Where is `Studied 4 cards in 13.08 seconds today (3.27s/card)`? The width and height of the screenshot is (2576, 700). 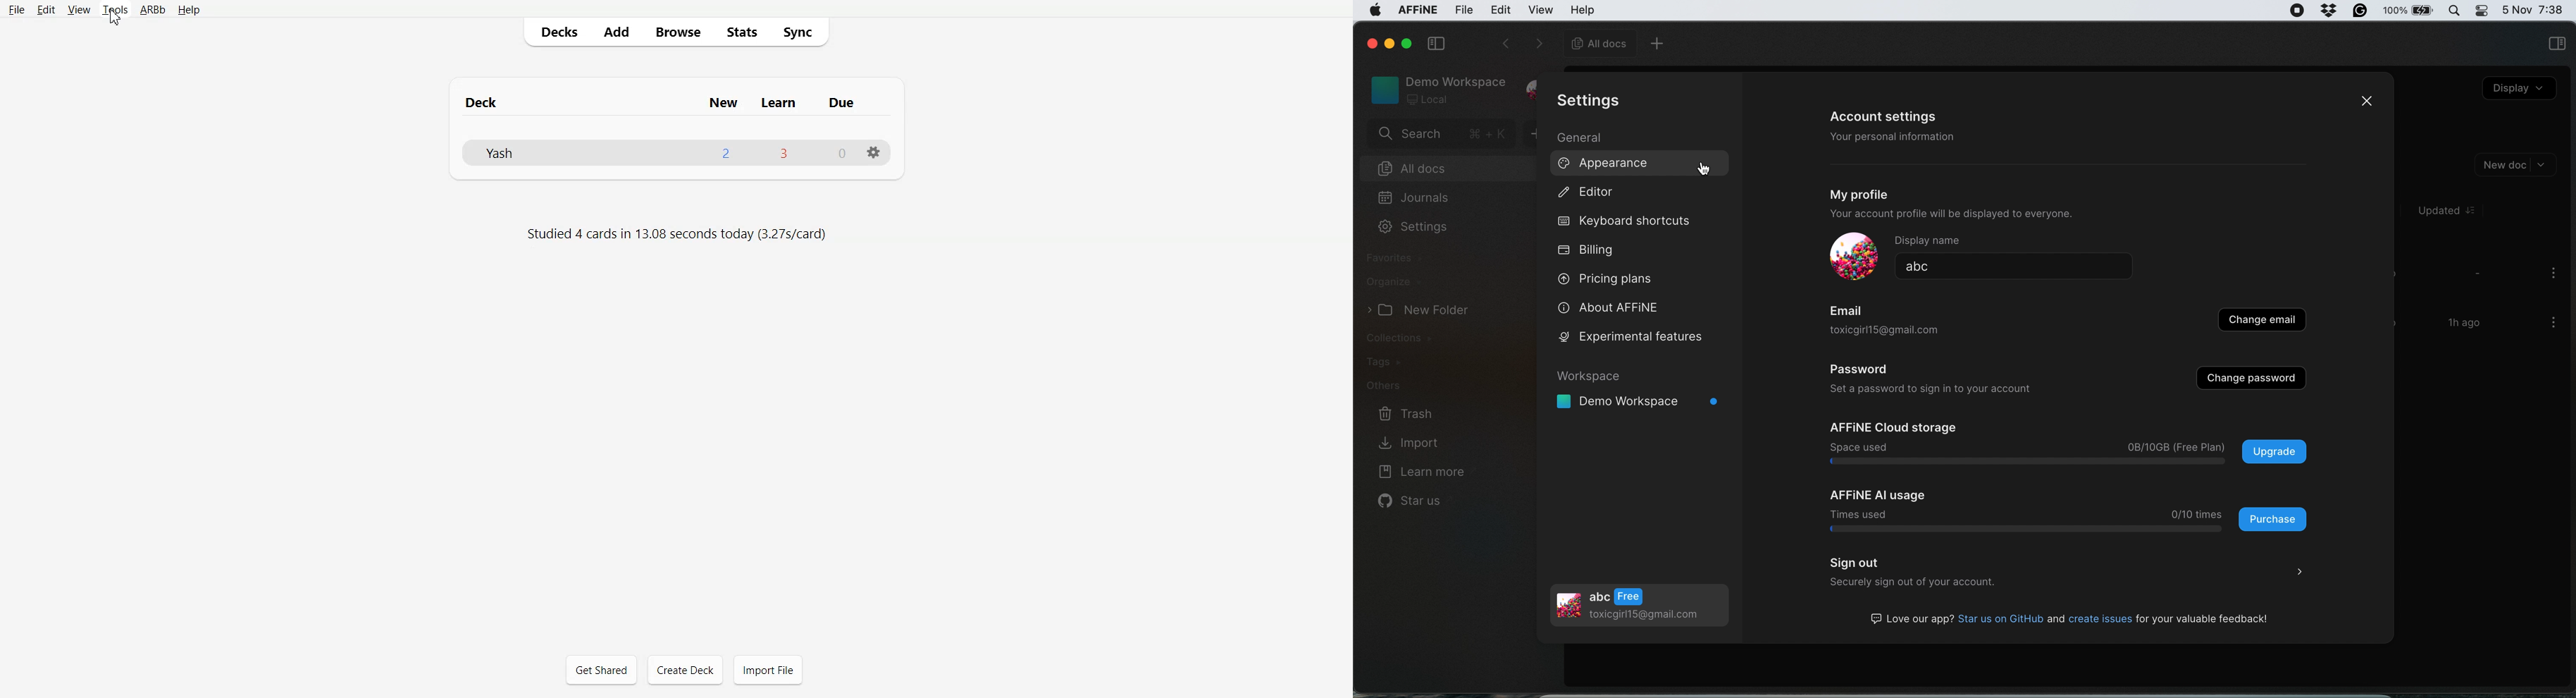 Studied 4 cards in 13.08 seconds today (3.27s/card) is located at coordinates (671, 233).